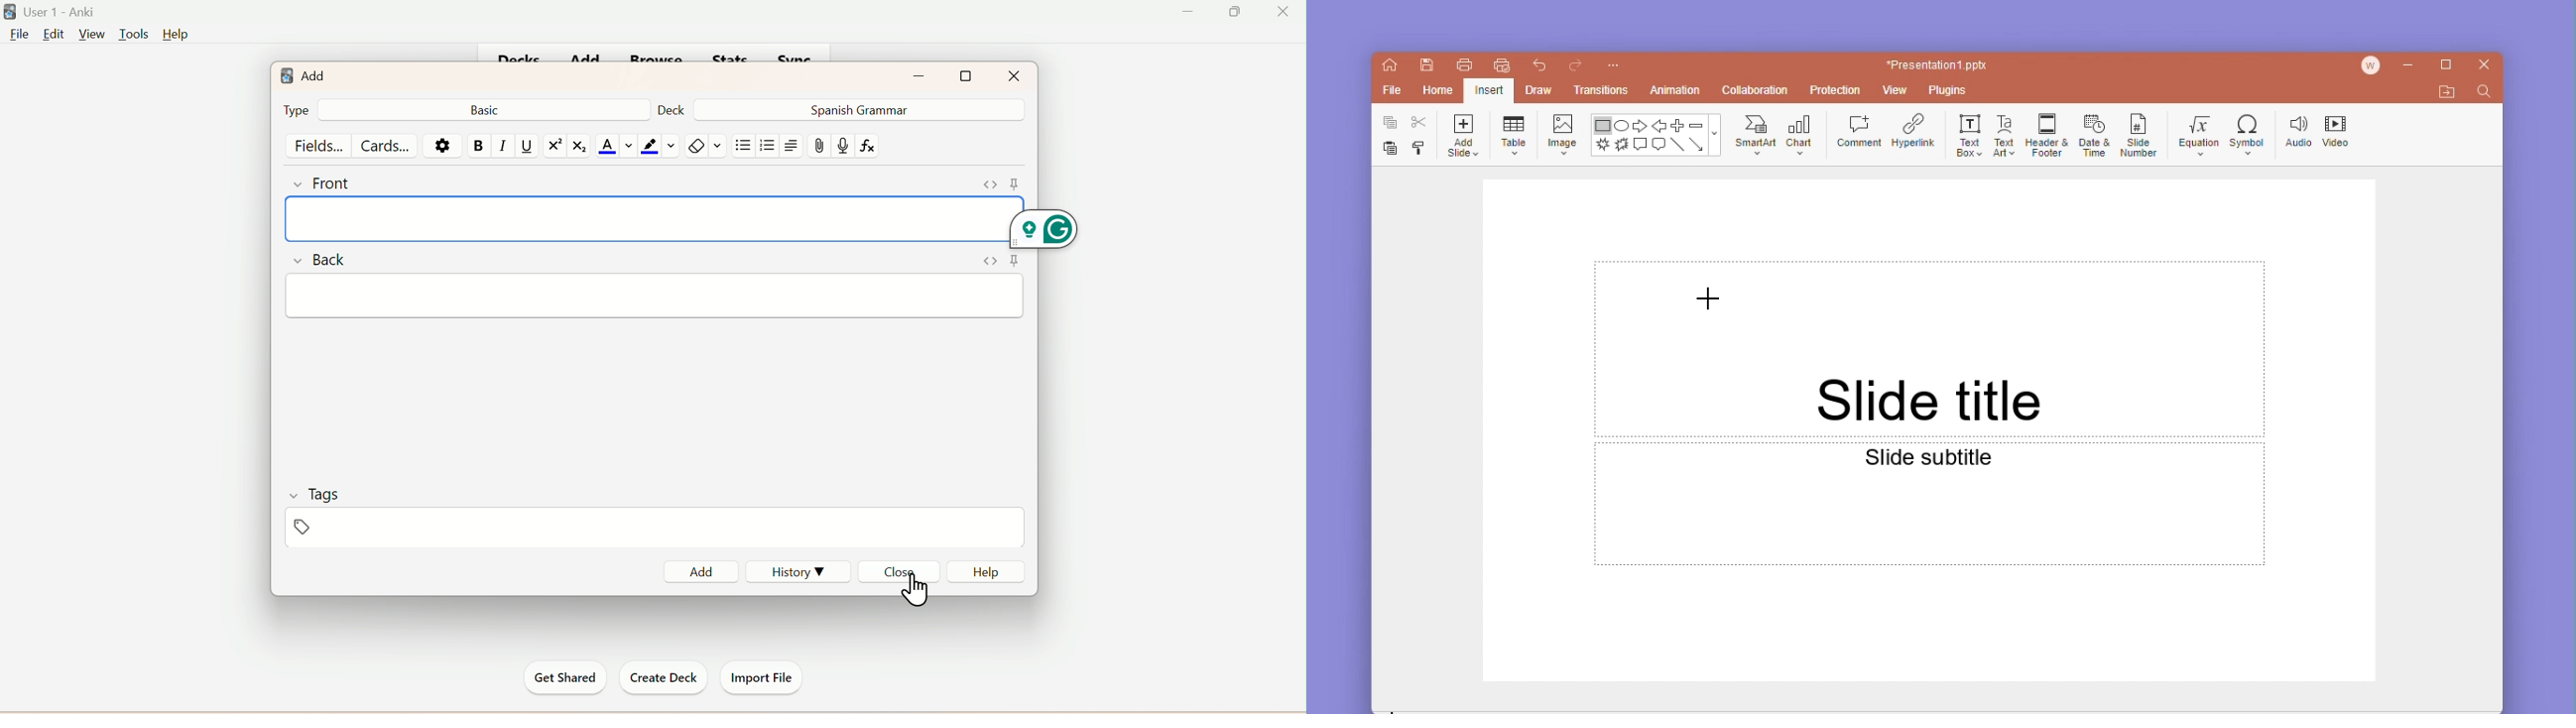  What do you see at coordinates (924, 74) in the screenshot?
I see `Minimize` at bounding box center [924, 74].